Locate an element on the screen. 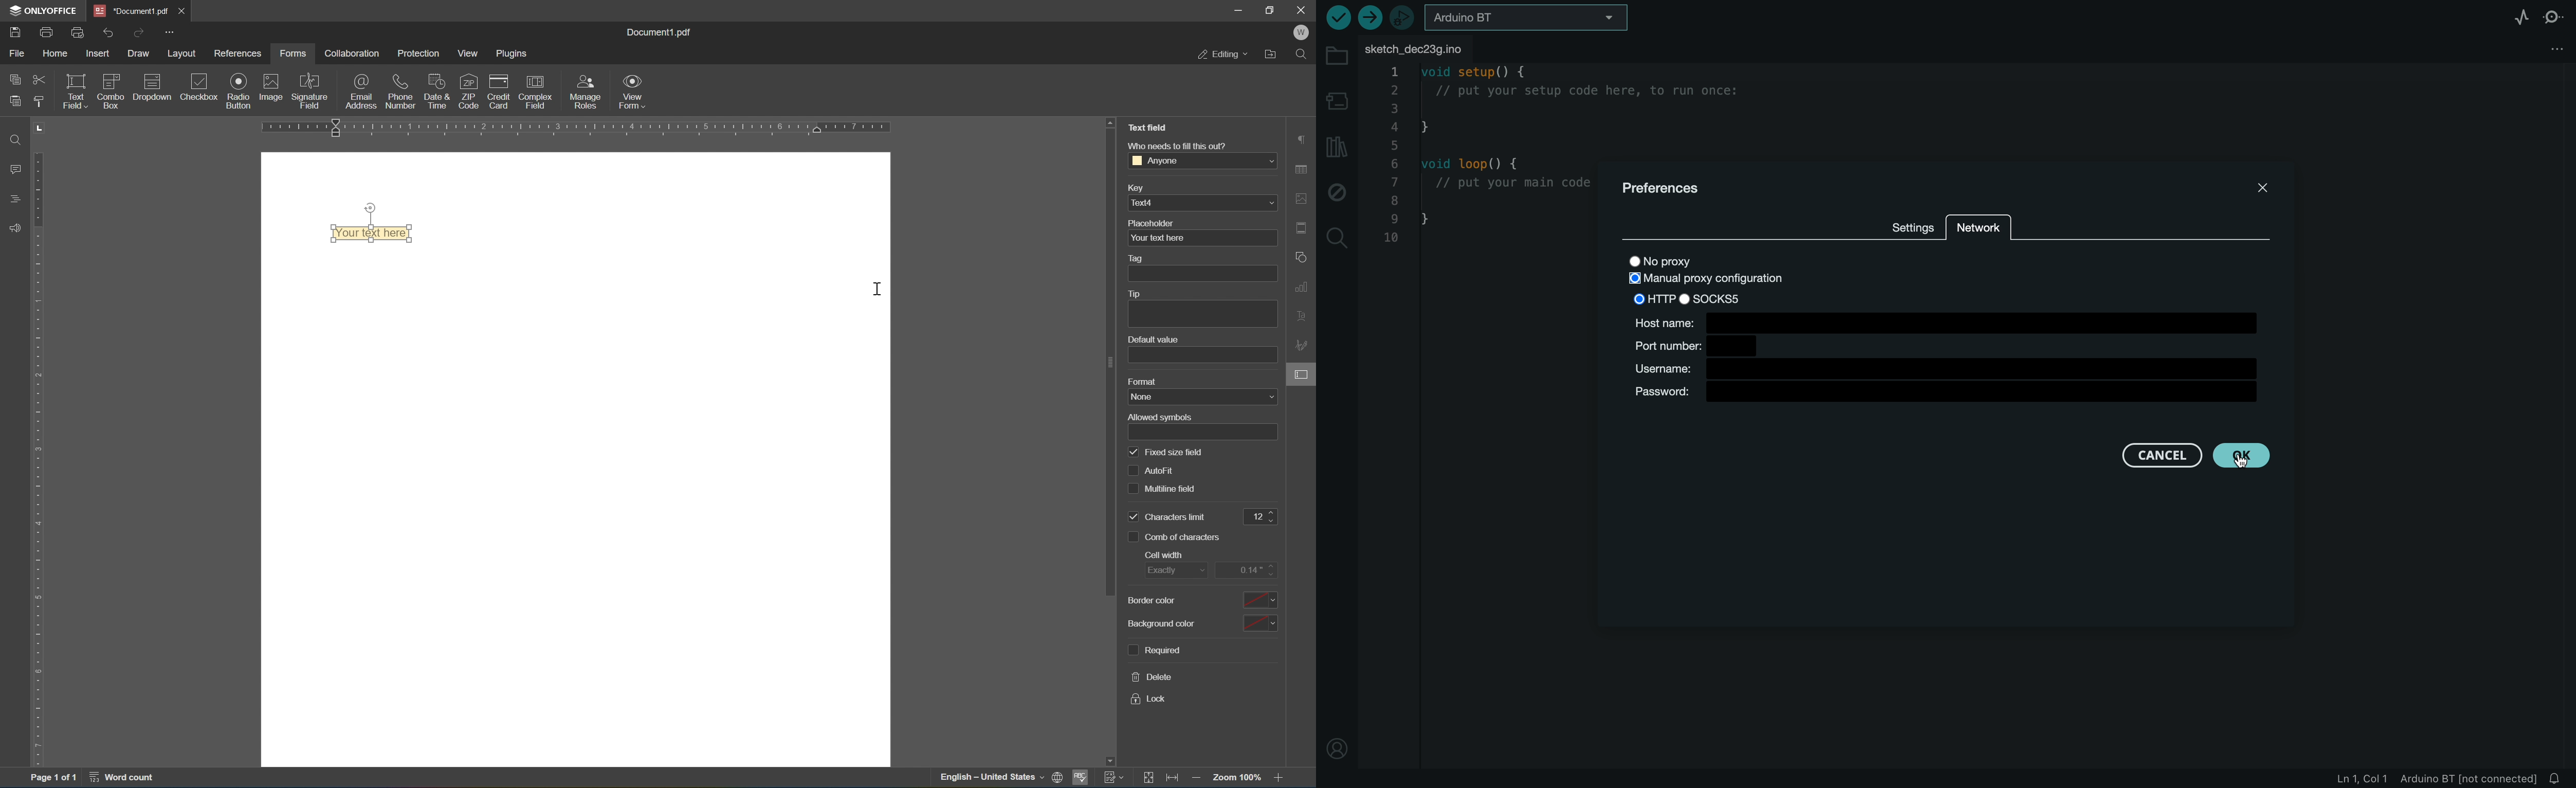  more is located at coordinates (171, 31).